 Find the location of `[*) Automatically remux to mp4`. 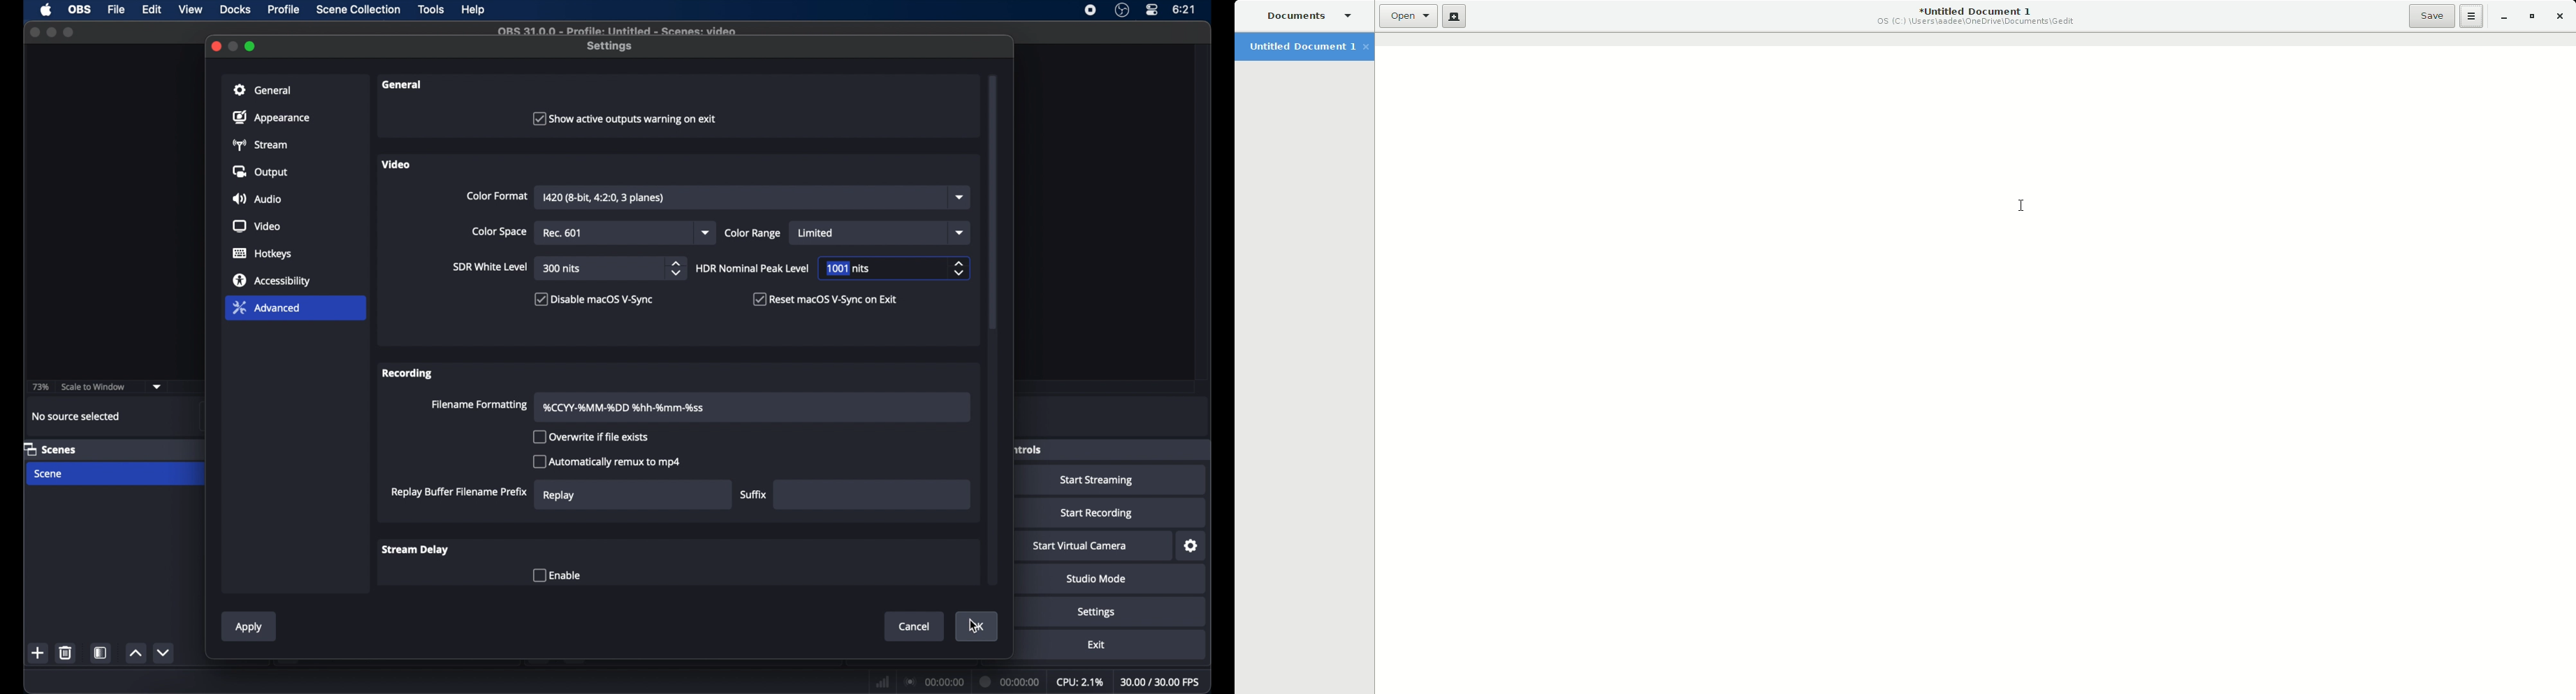

[*) Automatically remux to mp4 is located at coordinates (609, 463).